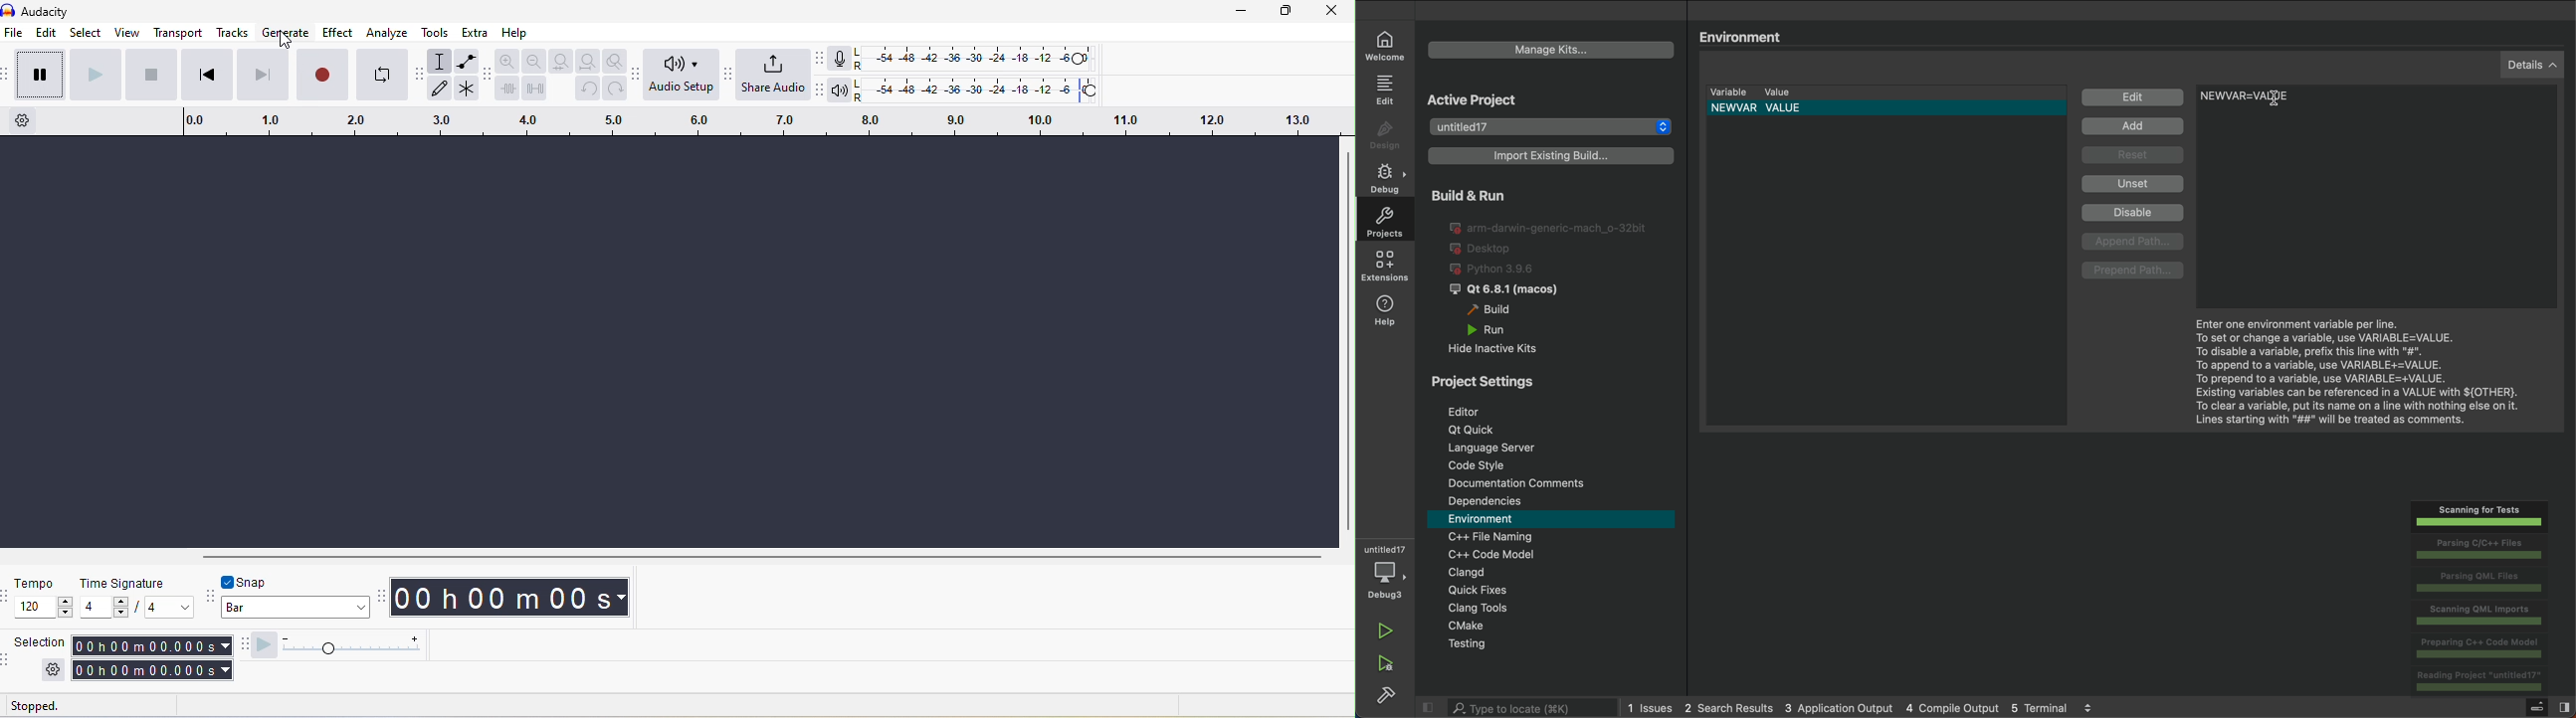  I want to click on close, so click(1333, 12).